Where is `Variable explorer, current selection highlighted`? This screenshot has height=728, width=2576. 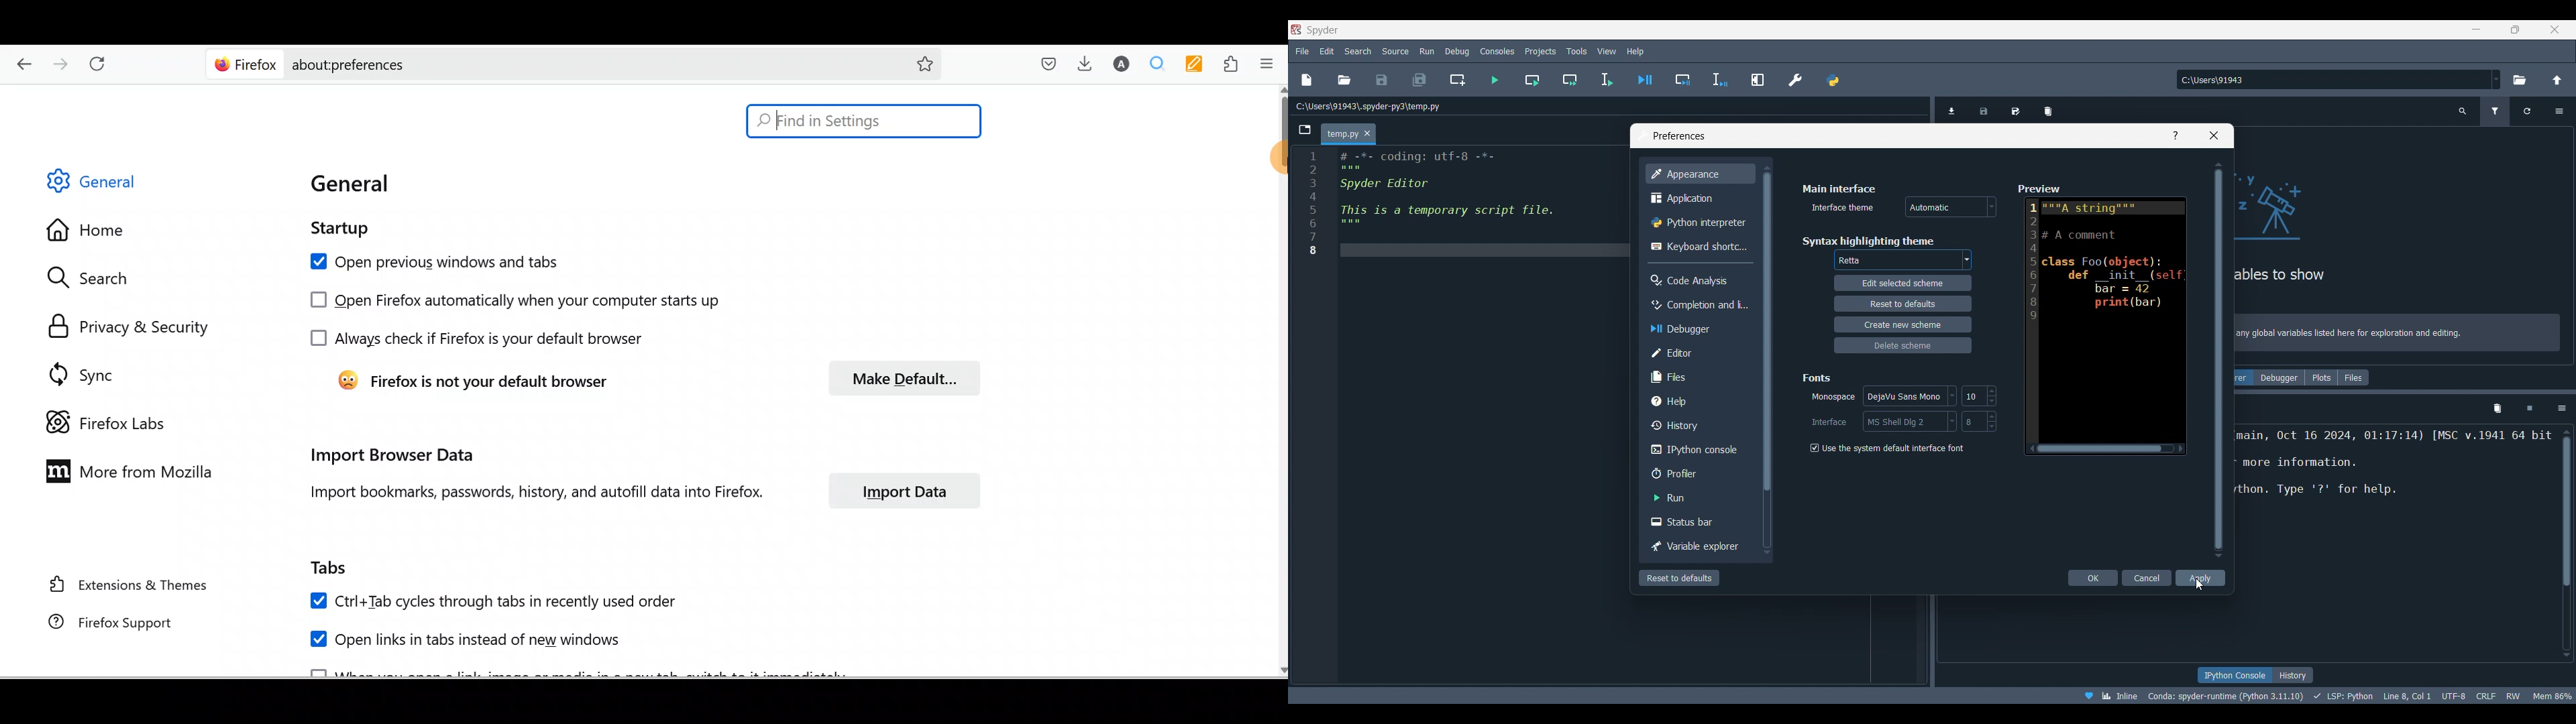
Variable explorer, current selection highlighted is located at coordinates (2244, 377).